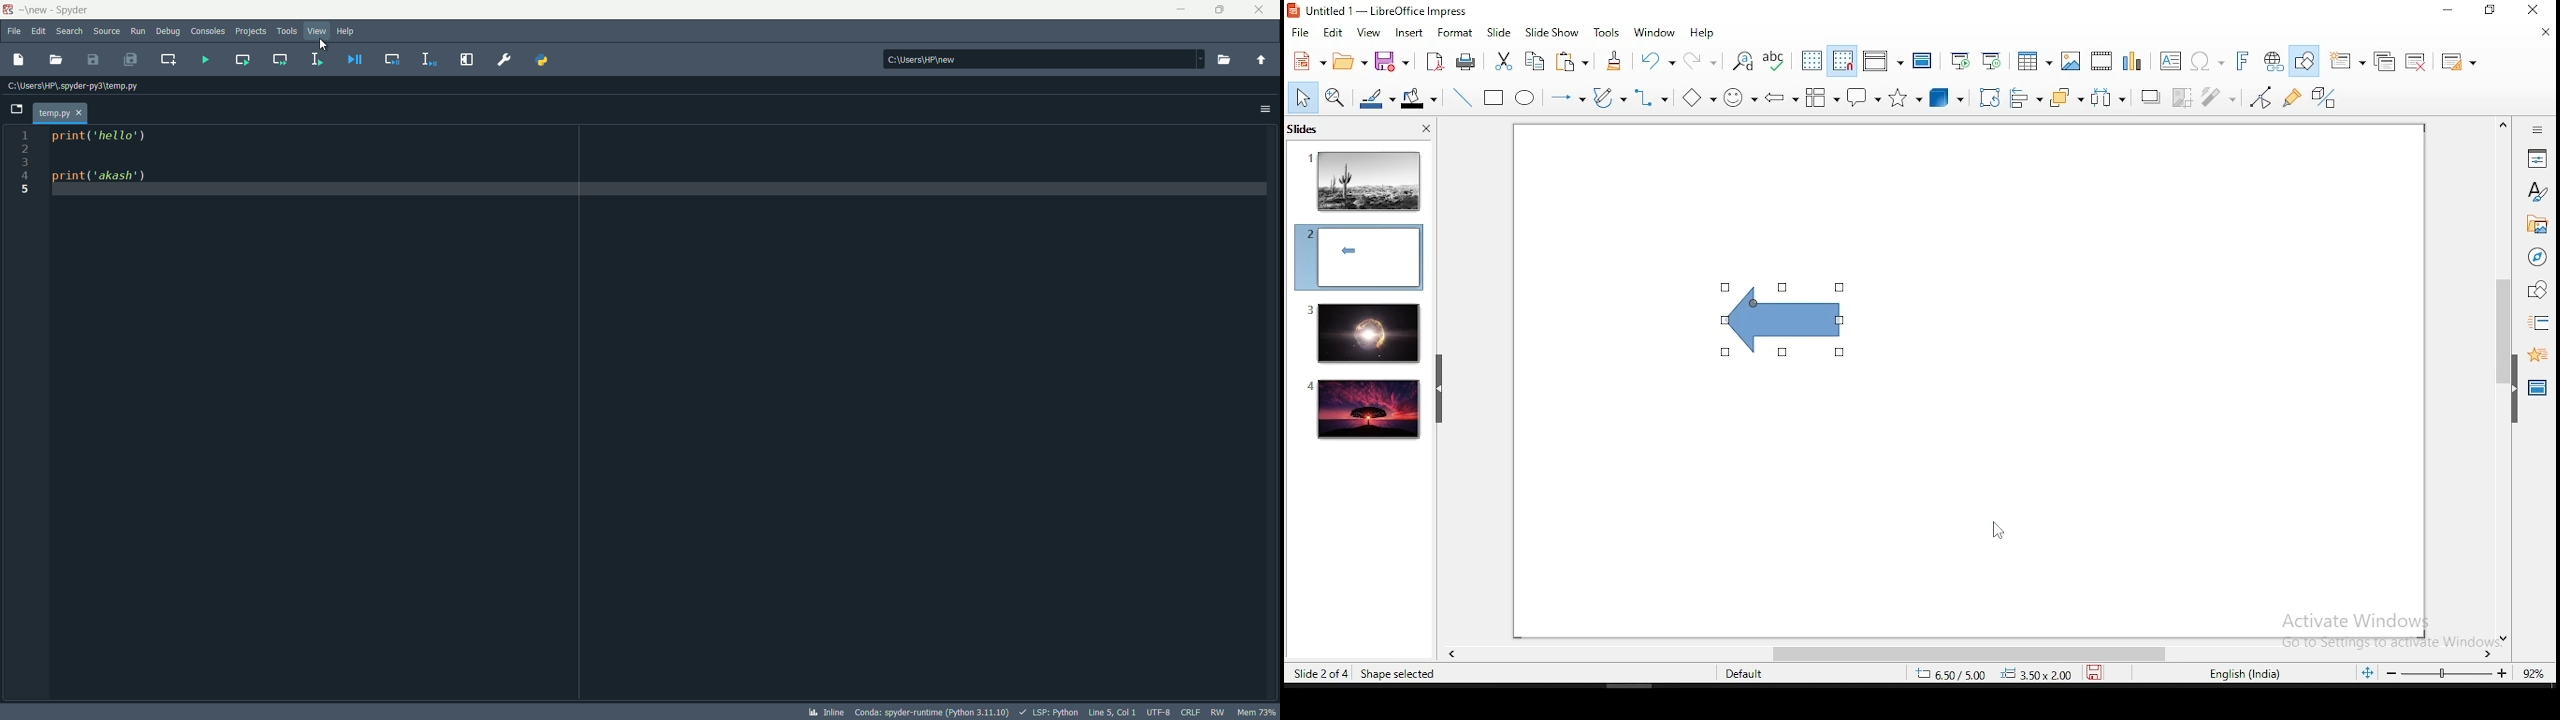 The height and width of the screenshot is (728, 2576). What do you see at coordinates (467, 59) in the screenshot?
I see `maximize current pane` at bounding box center [467, 59].